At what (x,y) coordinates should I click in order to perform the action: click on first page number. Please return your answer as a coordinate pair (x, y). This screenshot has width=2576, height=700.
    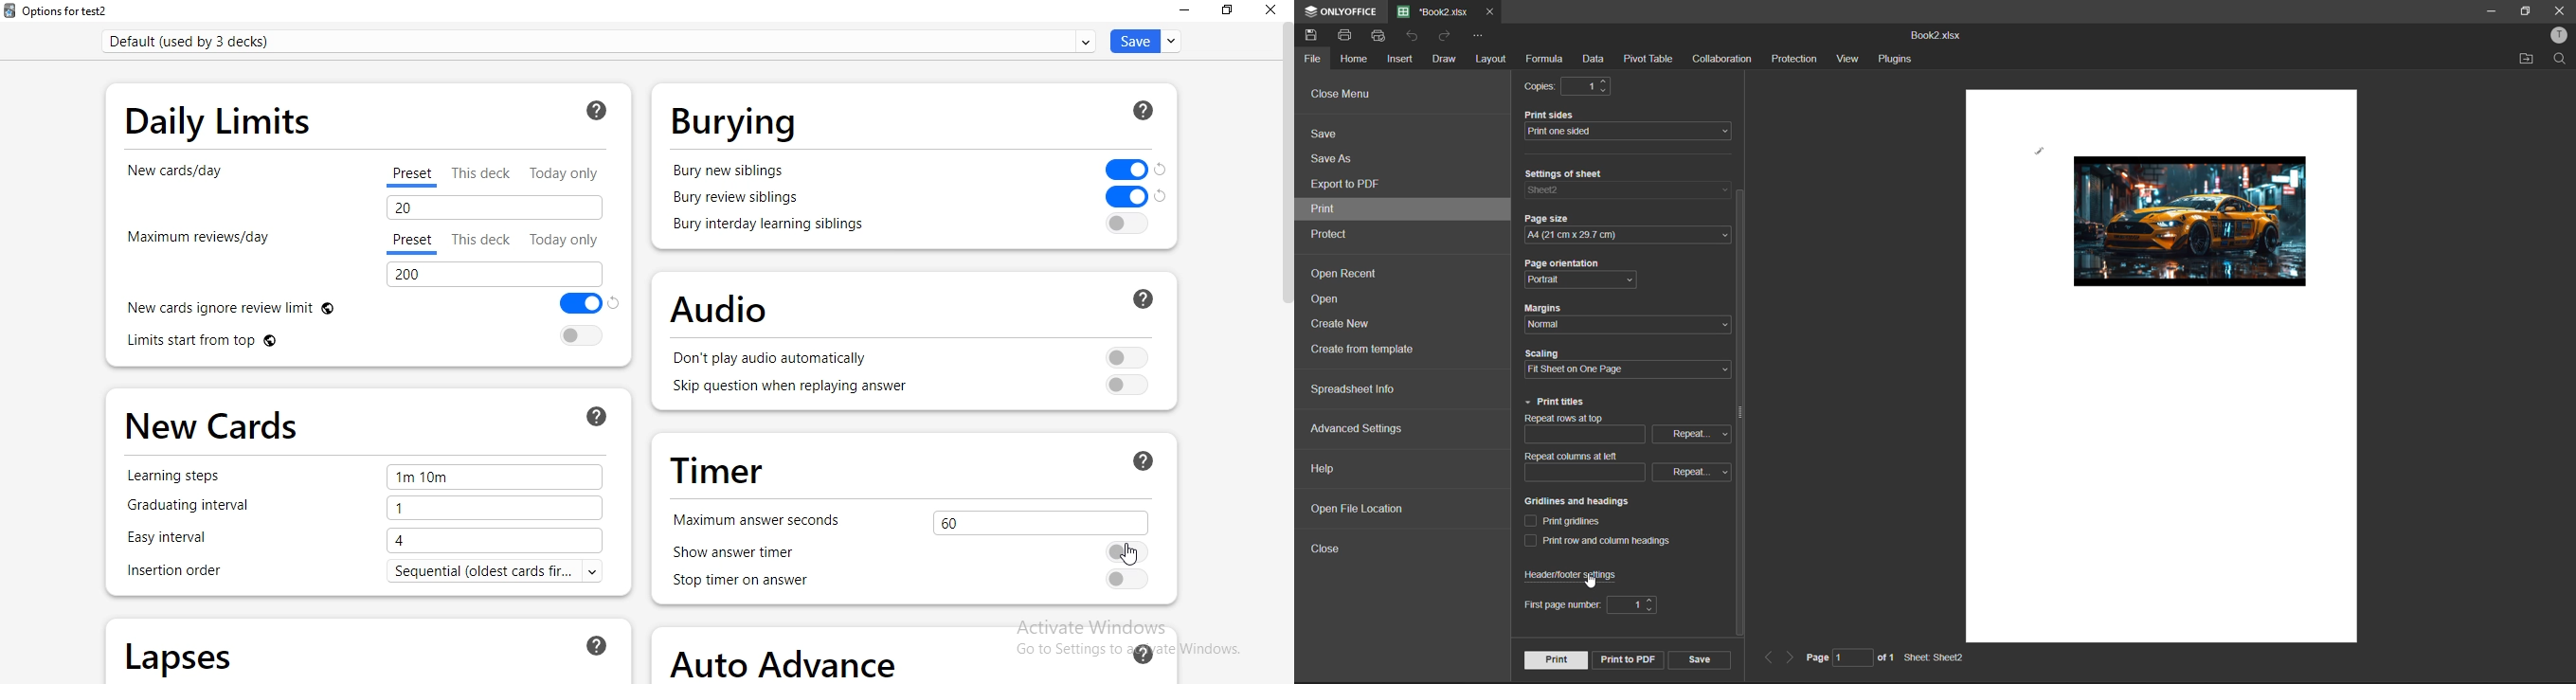
    Looking at the image, I should click on (1590, 606).